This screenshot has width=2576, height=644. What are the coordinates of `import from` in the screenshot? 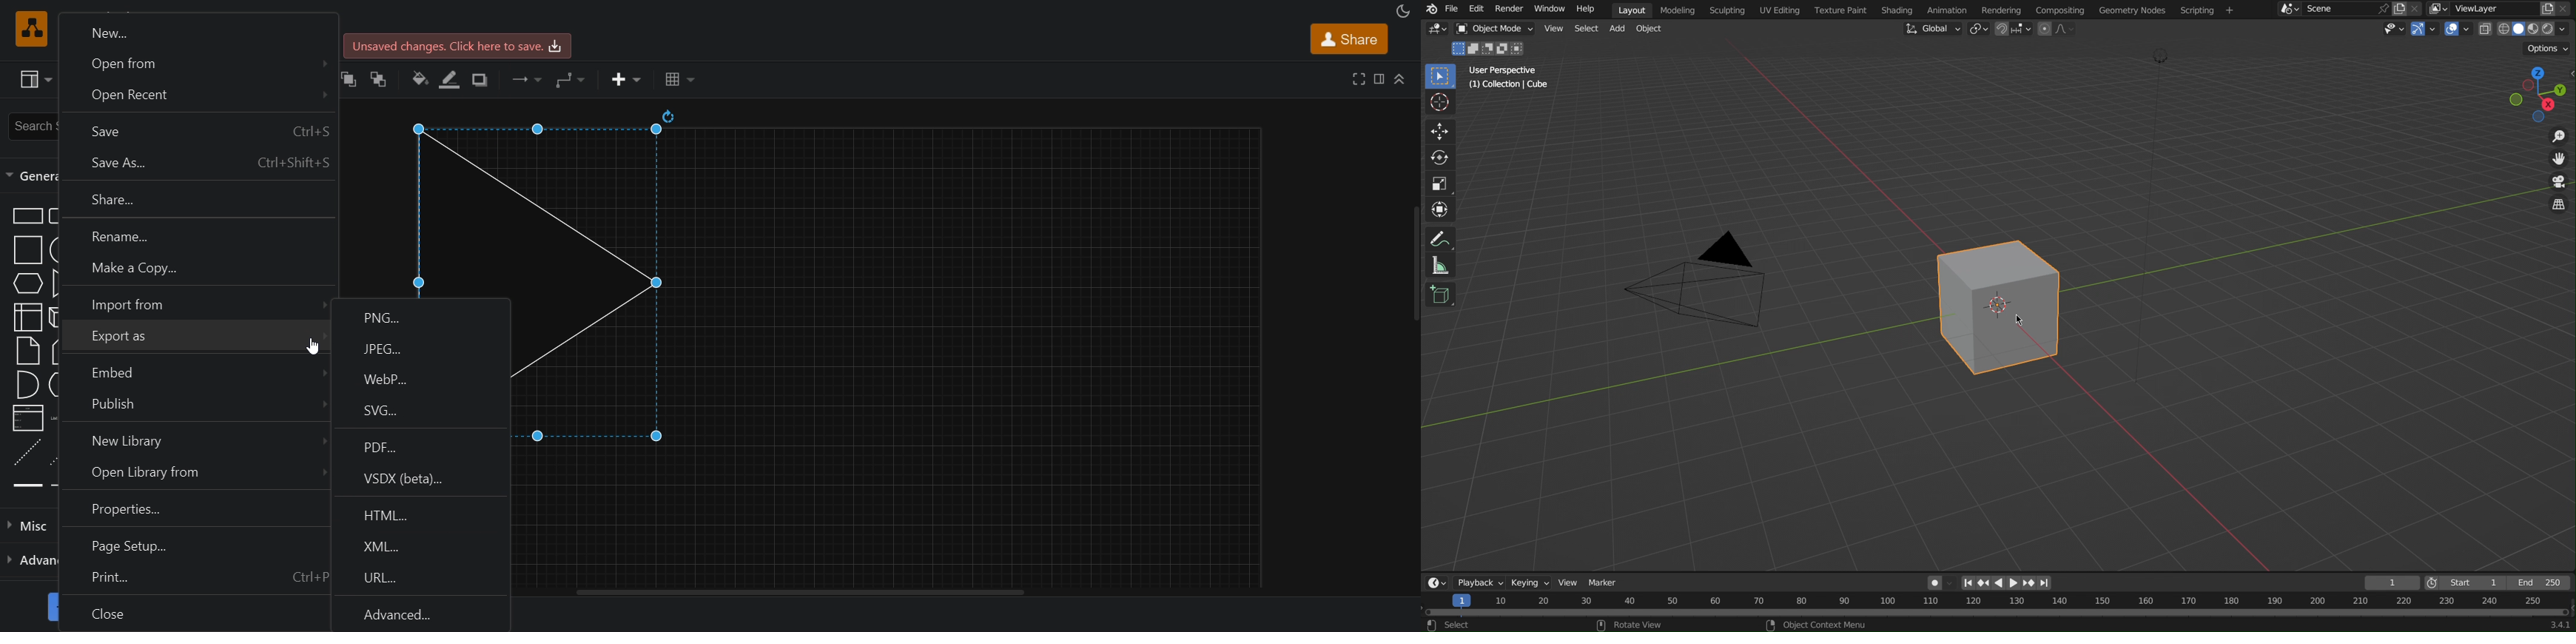 It's located at (195, 304).